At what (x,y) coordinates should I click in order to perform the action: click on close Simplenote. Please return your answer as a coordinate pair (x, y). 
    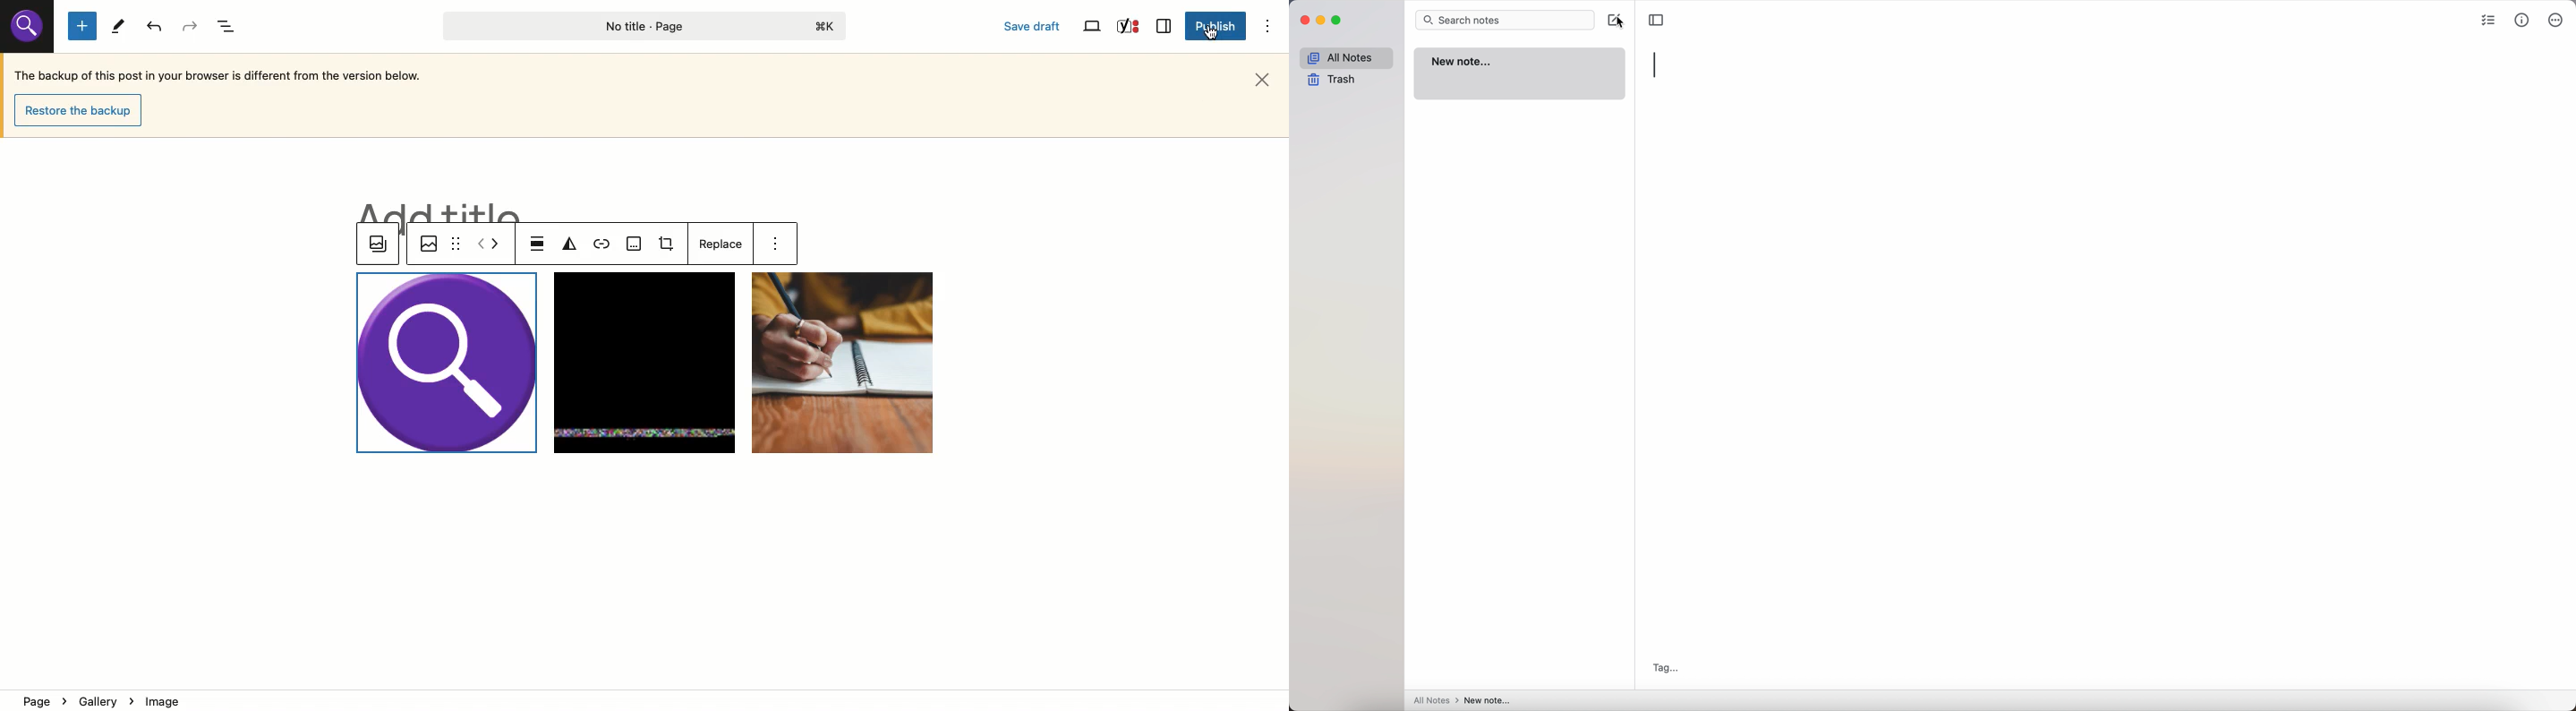
    Looking at the image, I should click on (1303, 20).